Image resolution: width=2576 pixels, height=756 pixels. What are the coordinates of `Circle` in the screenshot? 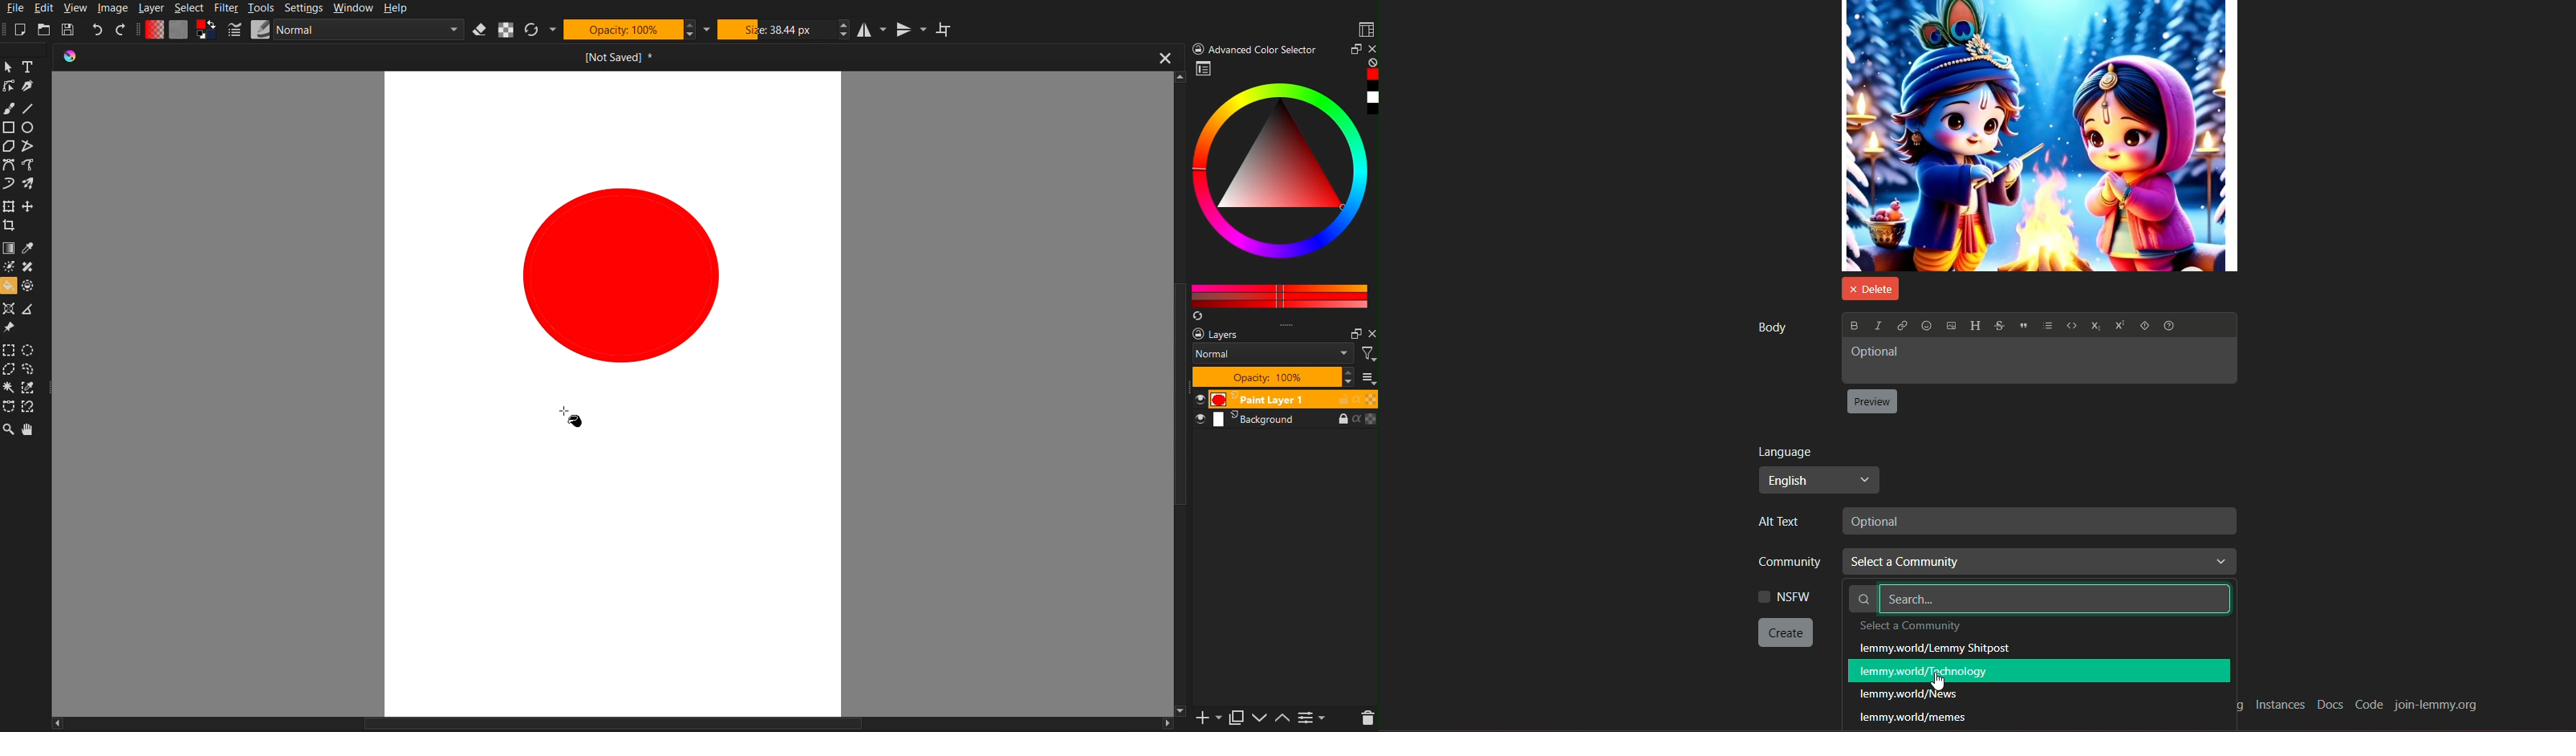 It's located at (621, 262).